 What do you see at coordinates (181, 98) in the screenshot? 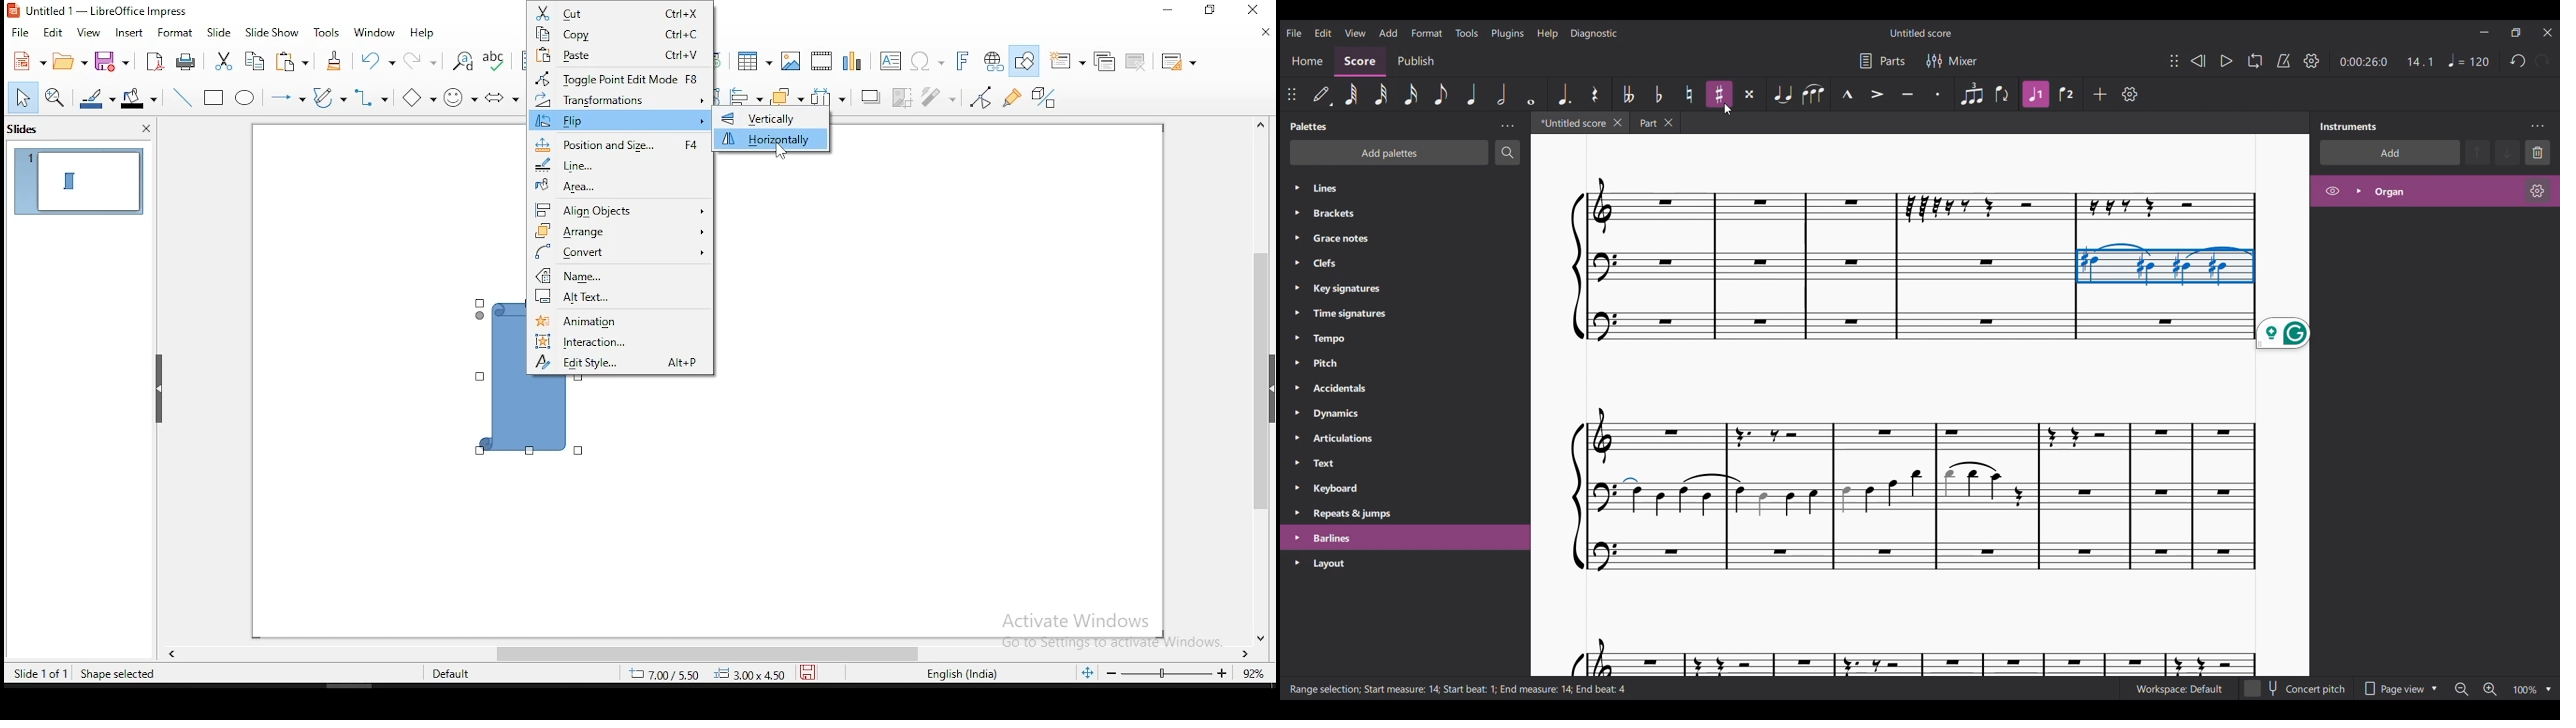
I see `line` at bounding box center [181, 98].